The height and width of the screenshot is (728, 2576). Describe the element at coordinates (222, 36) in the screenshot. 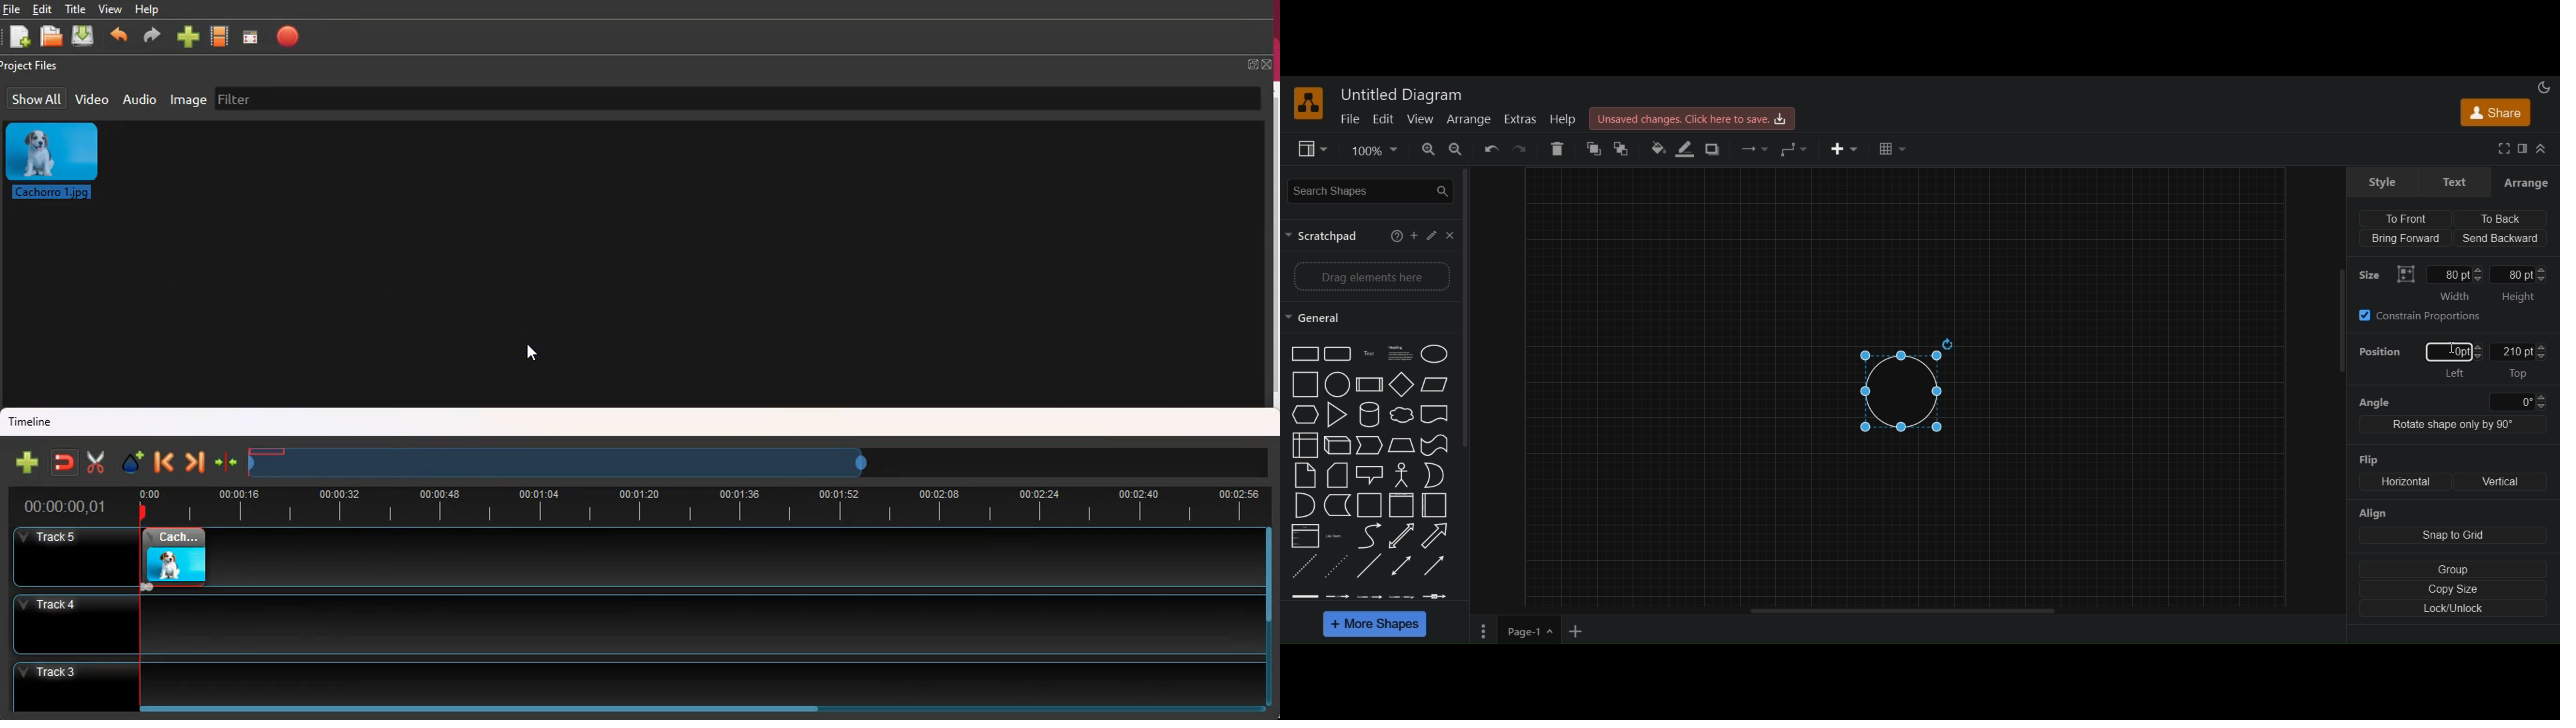

I see `movie` at that location.